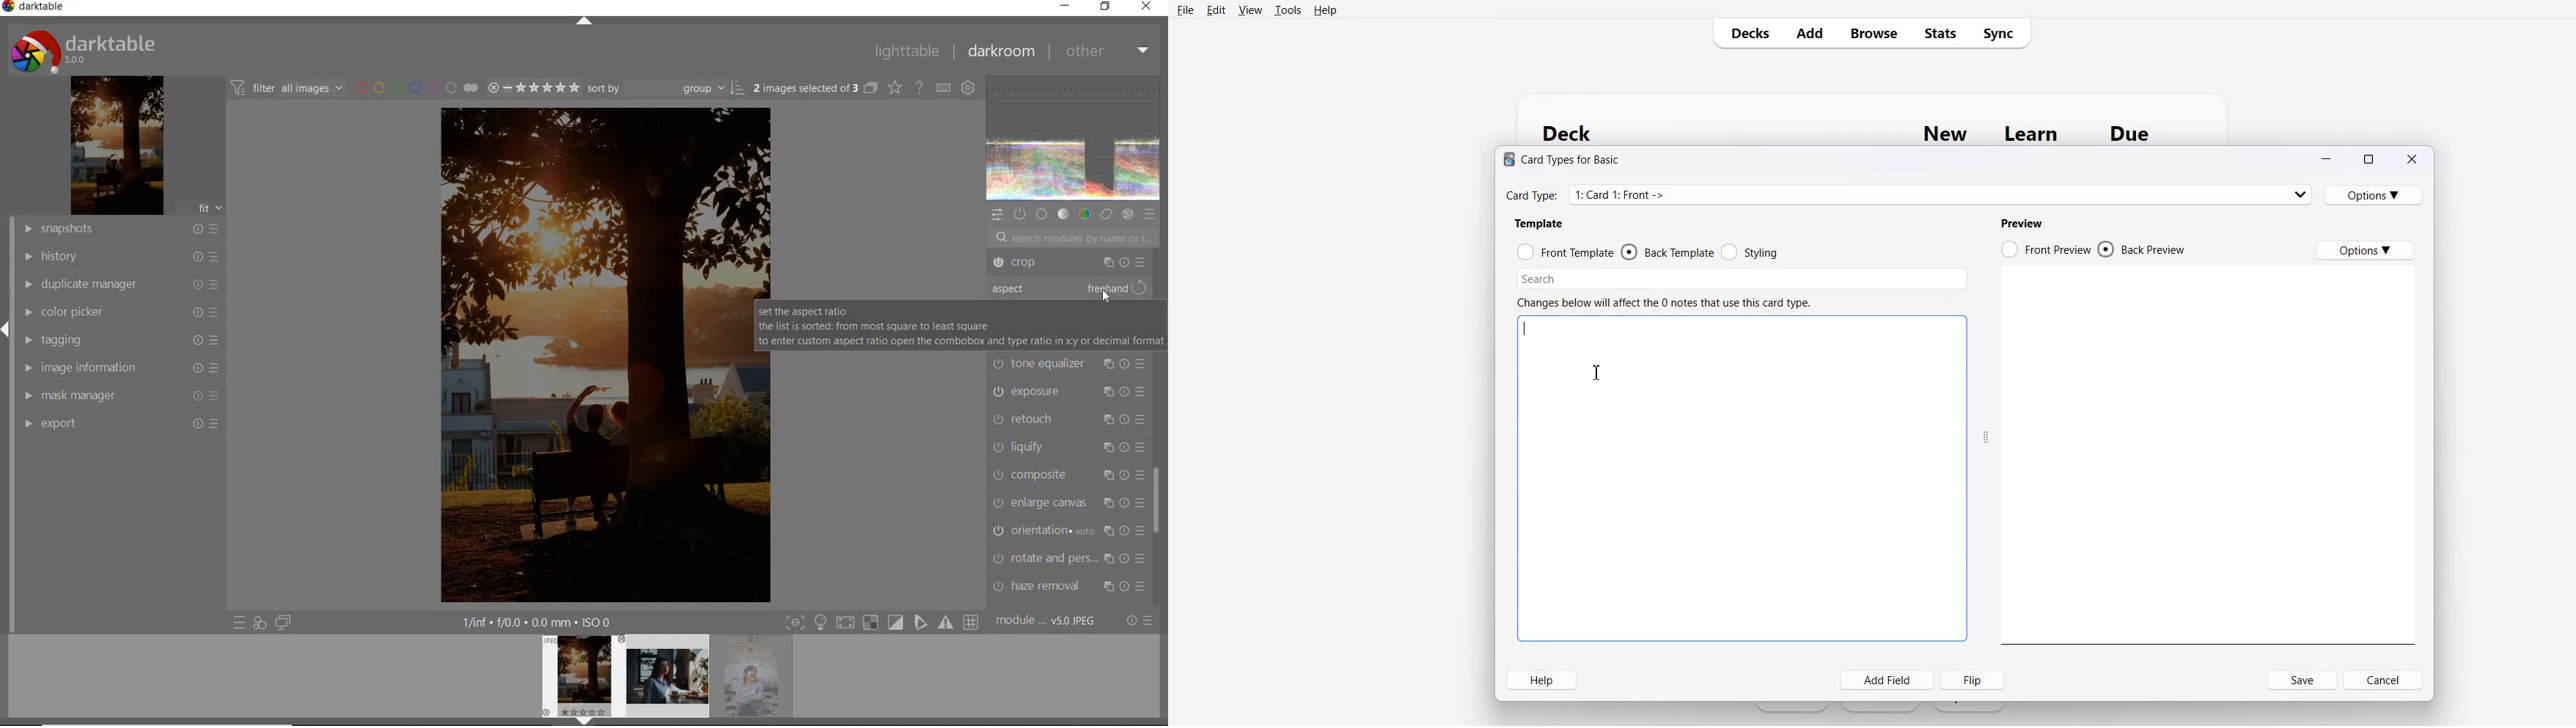 The height and width of the screenshot is (728, 2576). I want to click on Help, so click(1324, 10).